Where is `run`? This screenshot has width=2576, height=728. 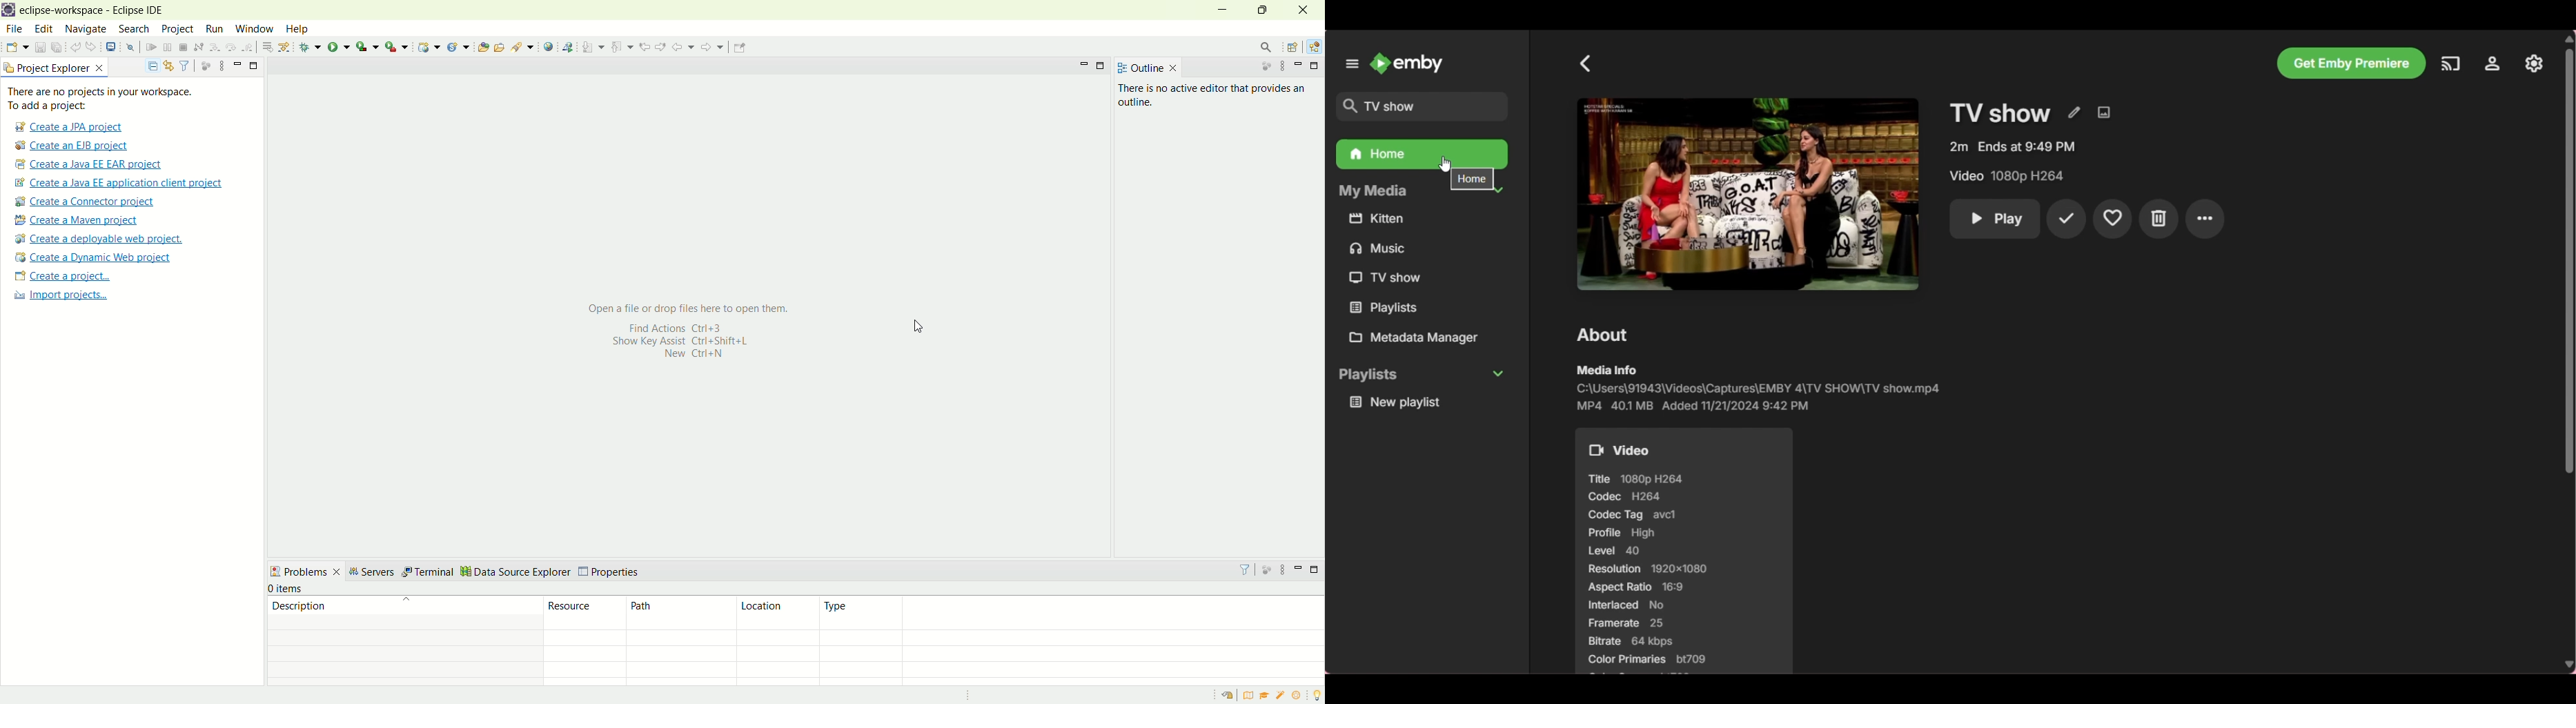 run is located at coordinates (213, 28).